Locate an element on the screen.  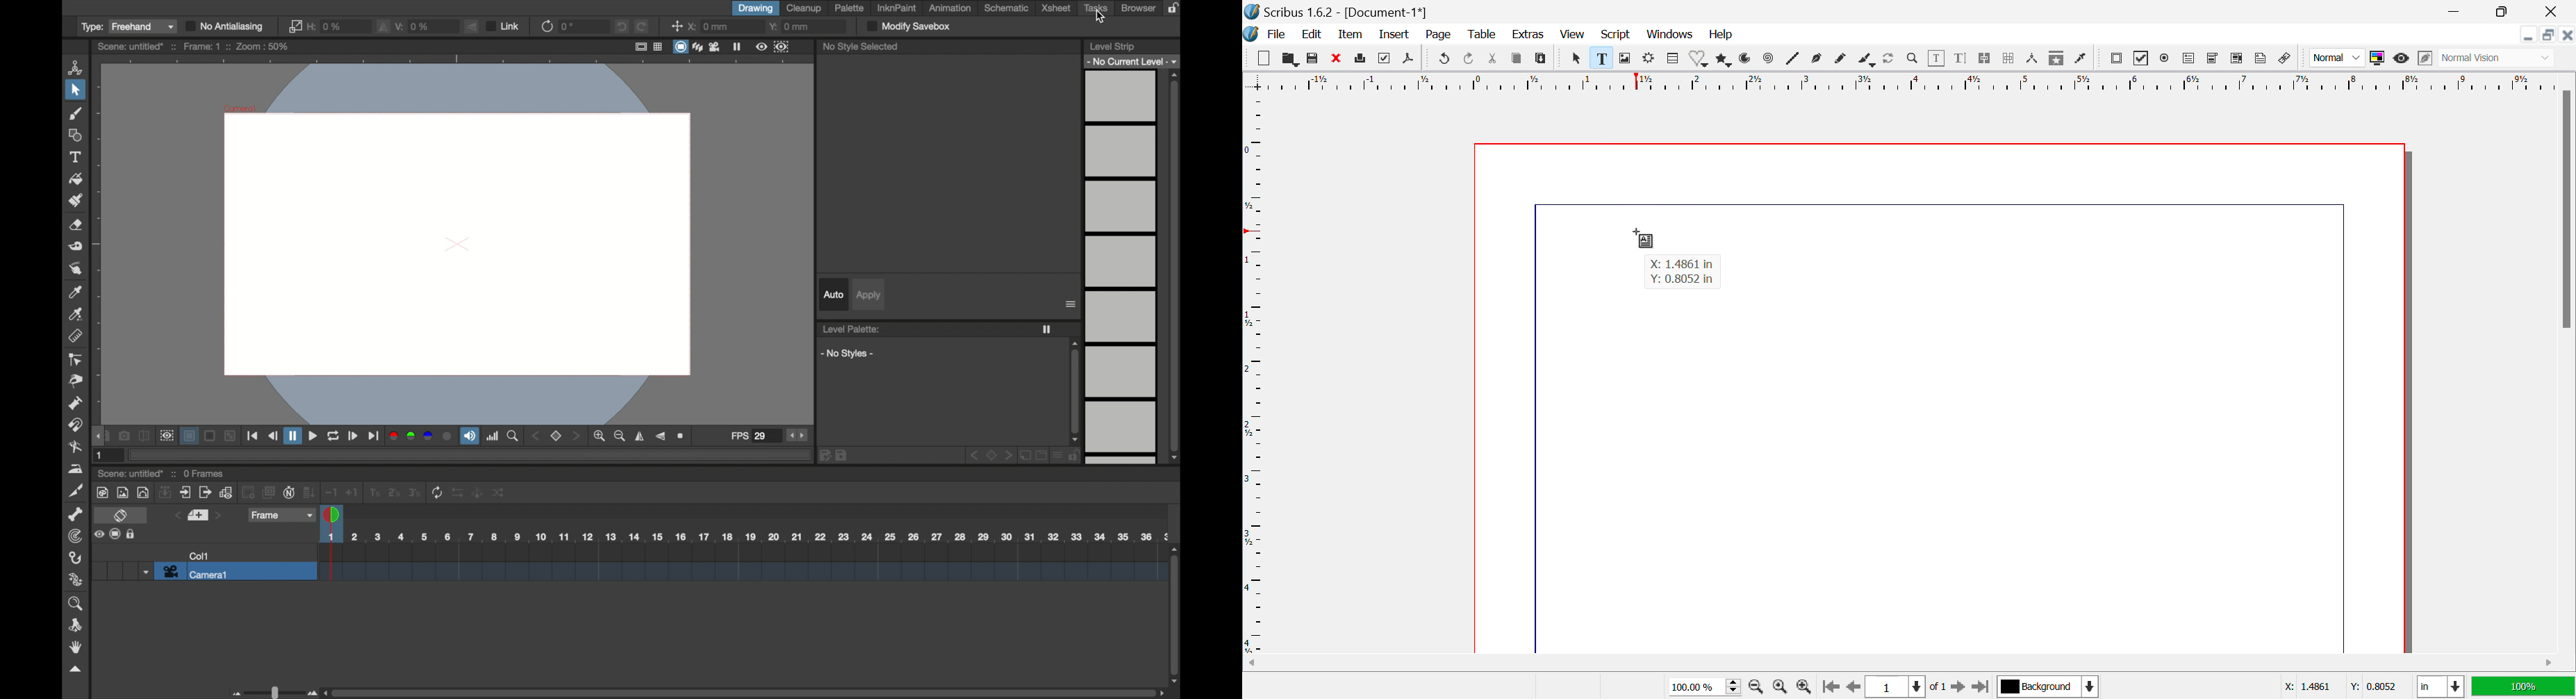
Pdf Radio button is located at coordinates (2167, 58).